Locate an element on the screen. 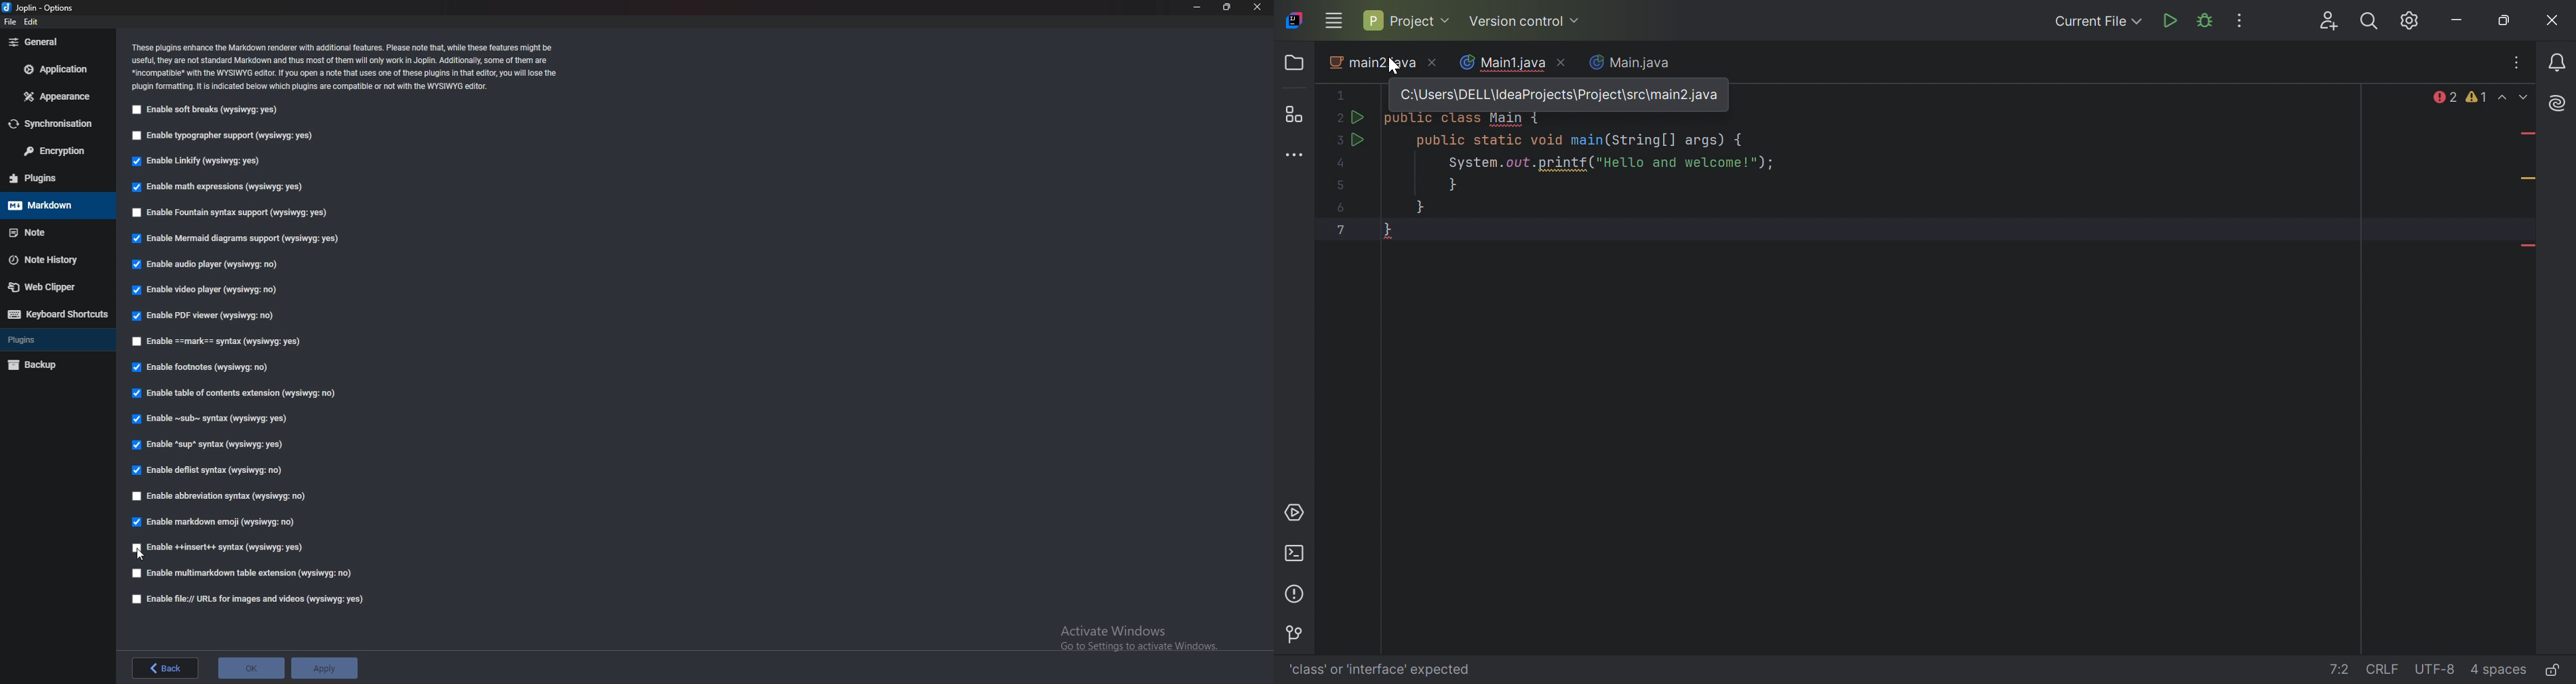 The image size is (2576, 700). ok is located at coordinates (252, 667).